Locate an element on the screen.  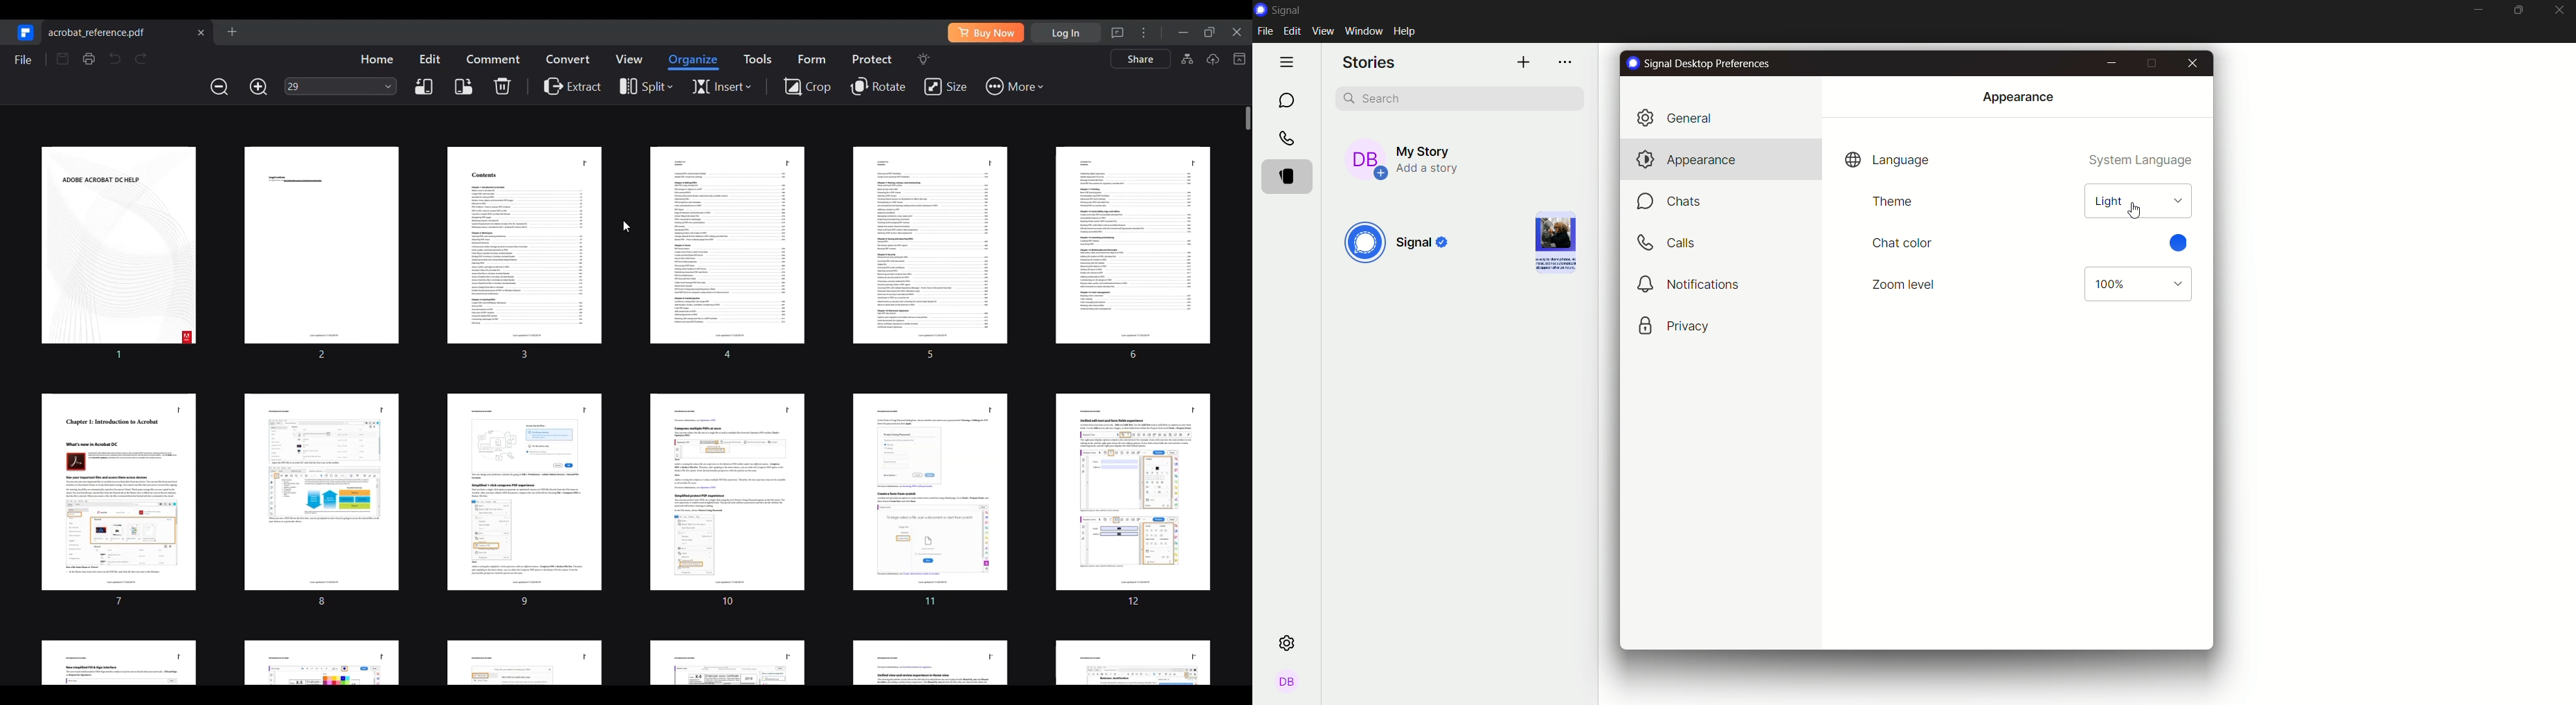
window is located at coordinates (1364, 30).